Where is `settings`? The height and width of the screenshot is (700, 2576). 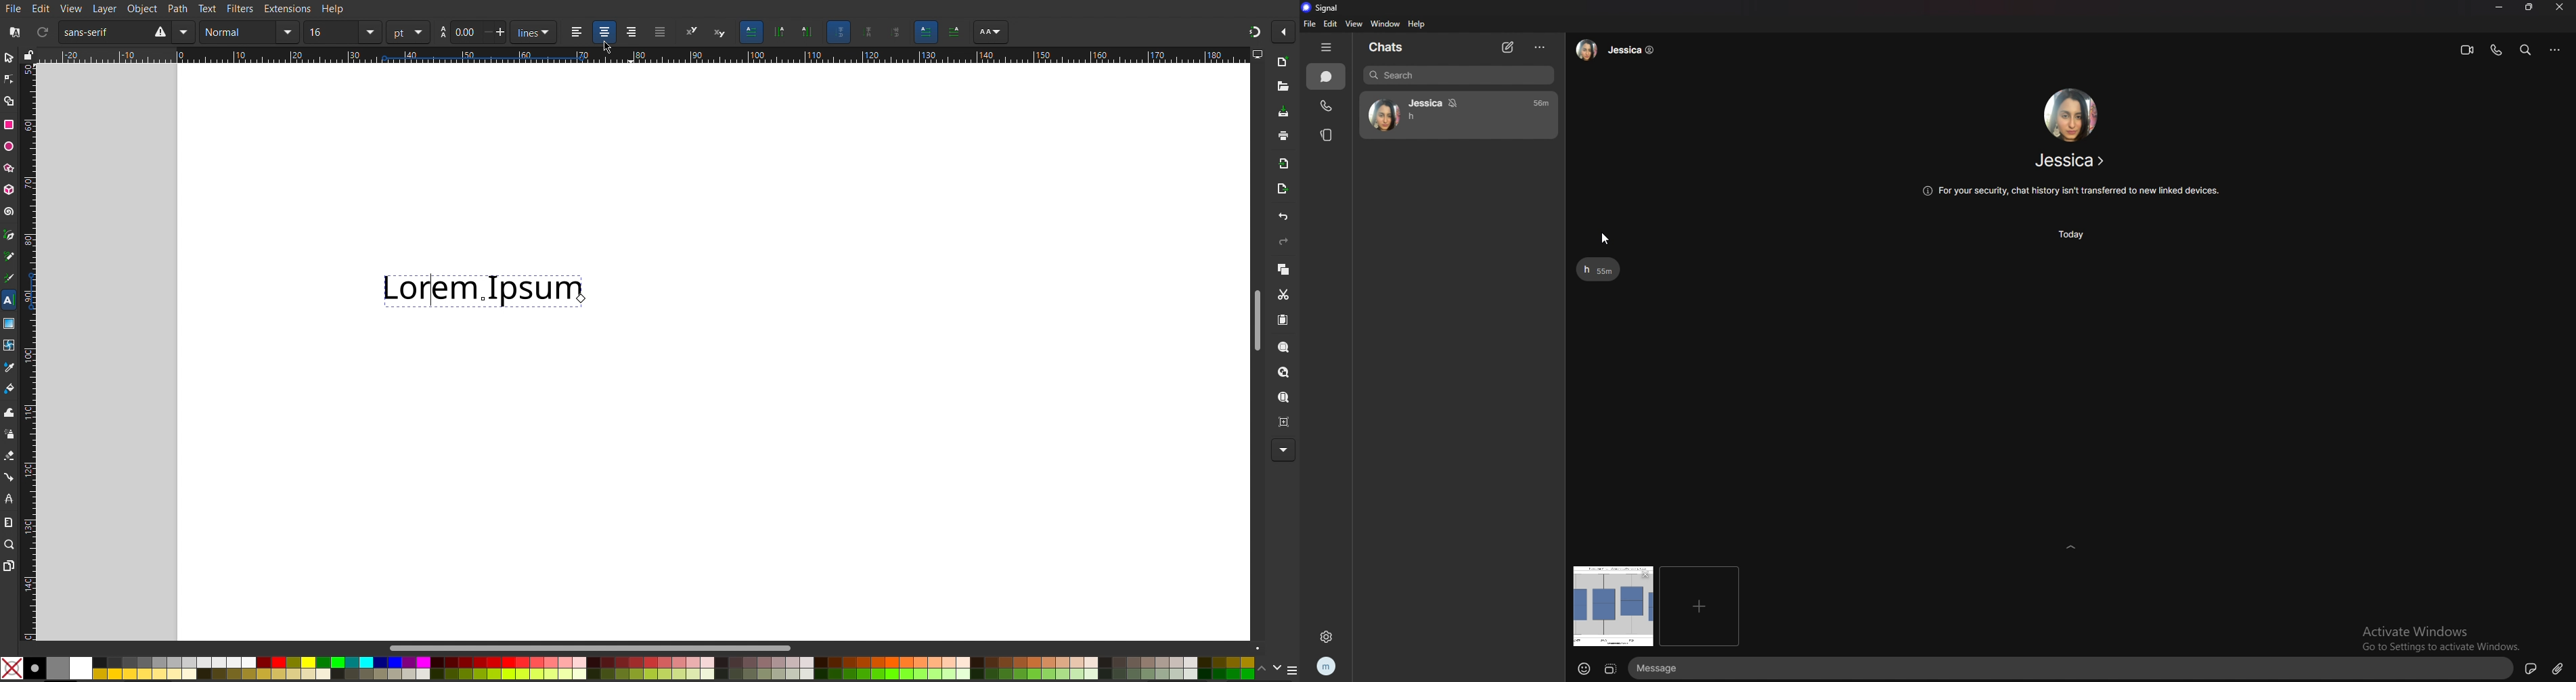
settings is located at coordinates (1325, 637).